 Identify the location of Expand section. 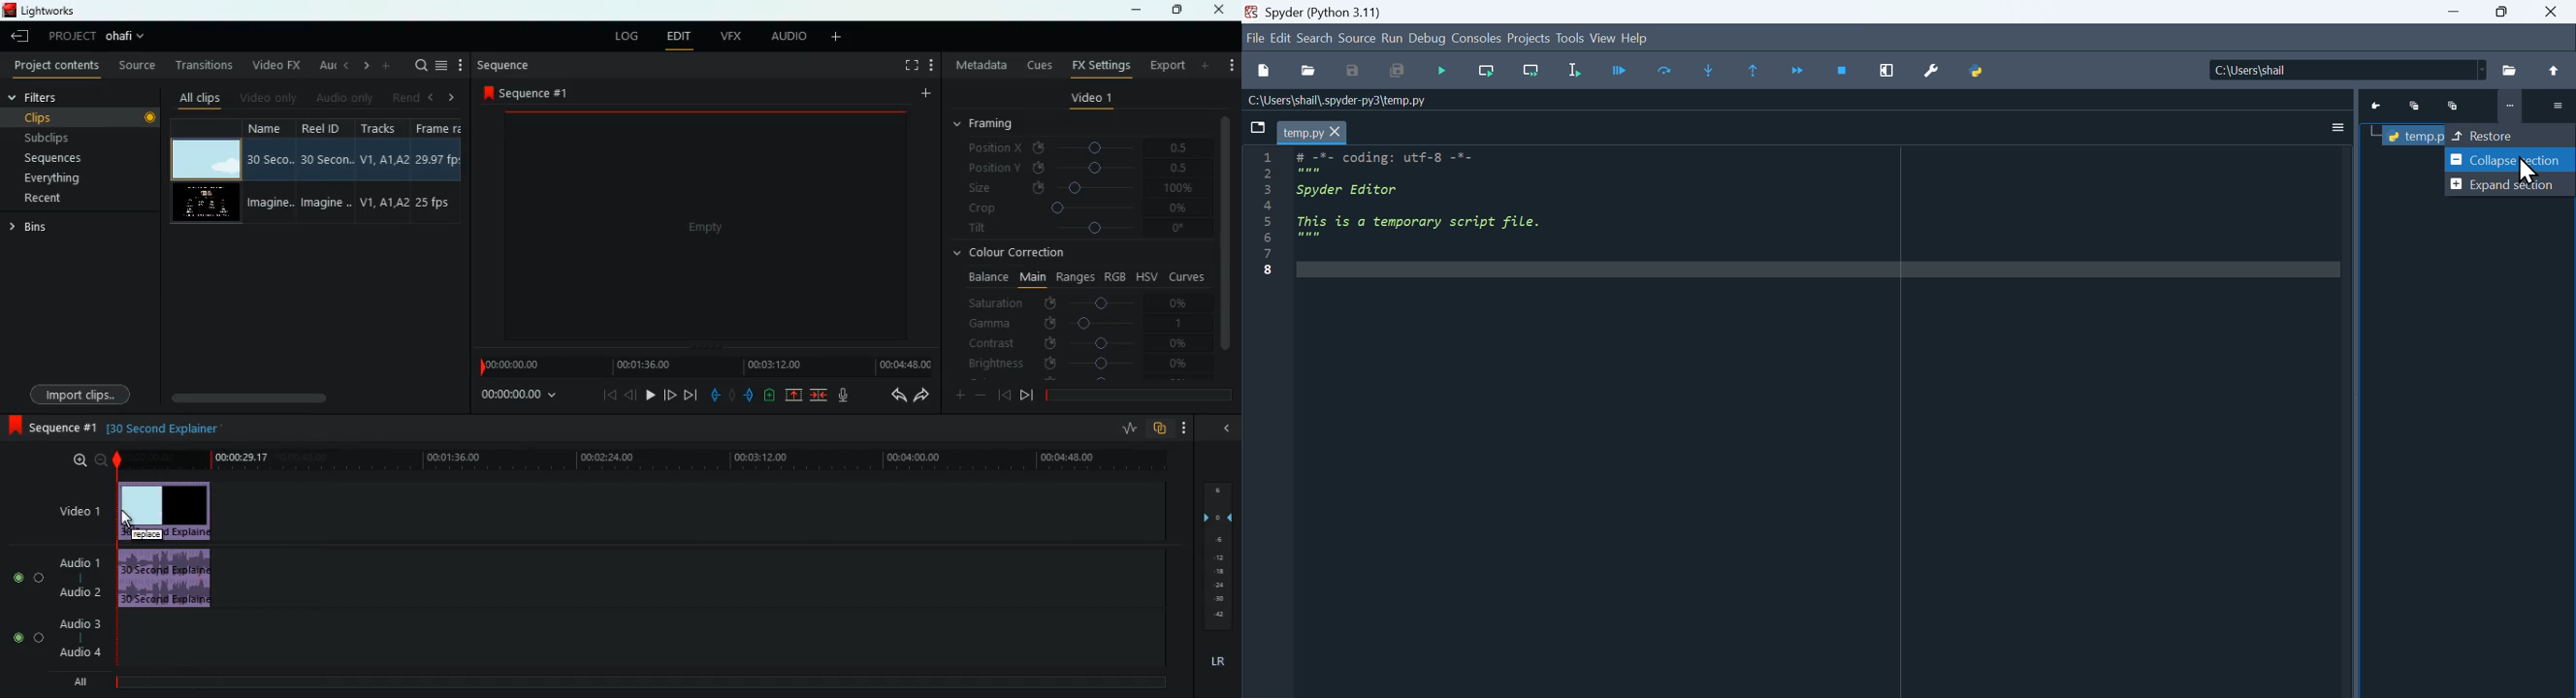
(2505, 184).